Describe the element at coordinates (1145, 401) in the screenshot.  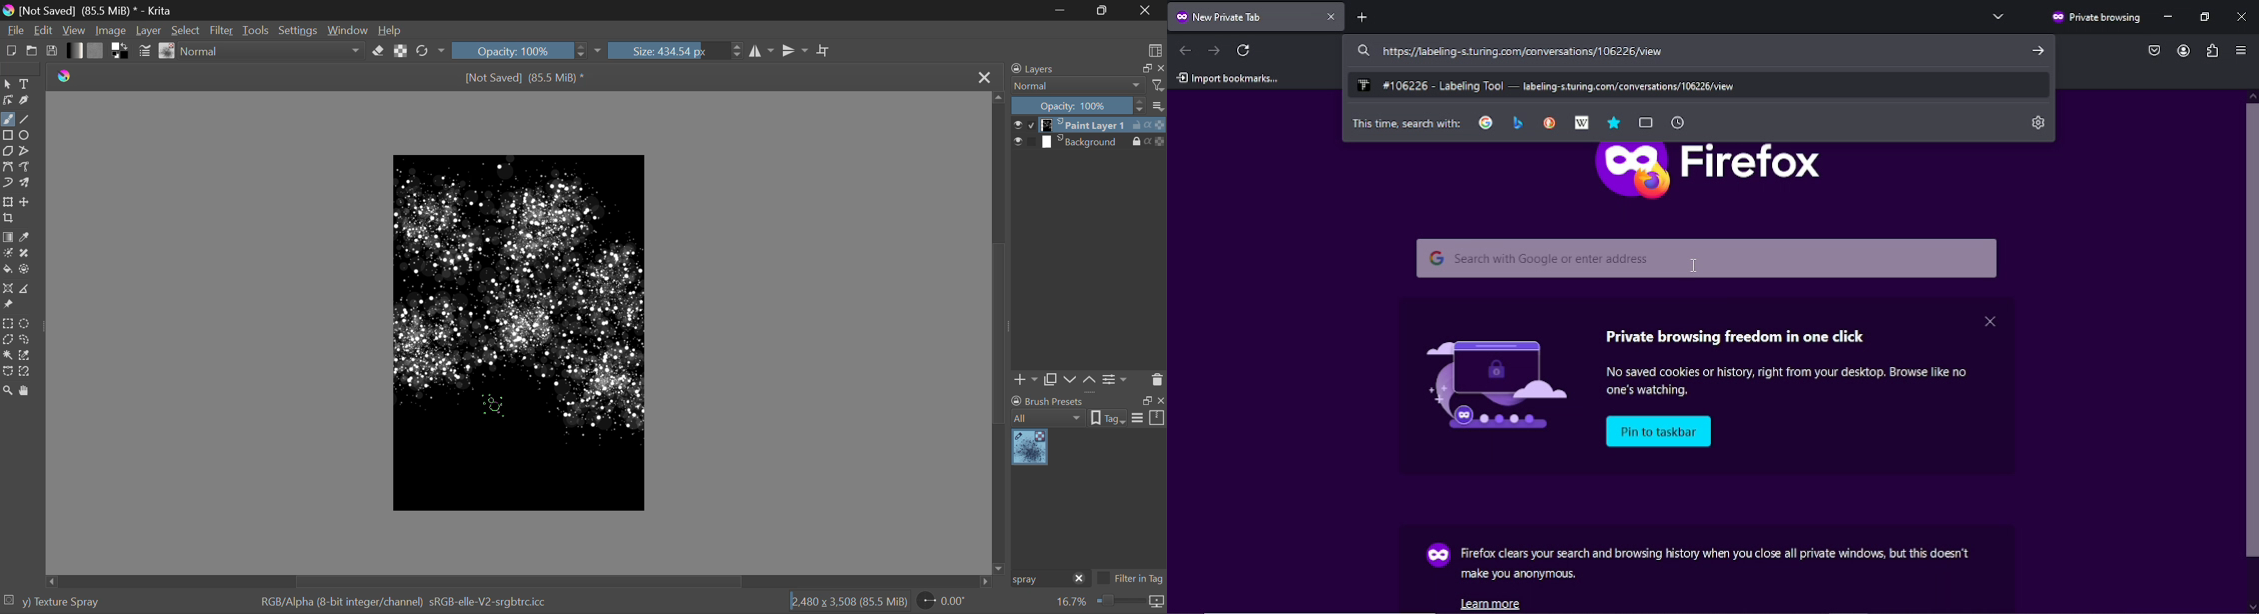
I see `restore` at that location.